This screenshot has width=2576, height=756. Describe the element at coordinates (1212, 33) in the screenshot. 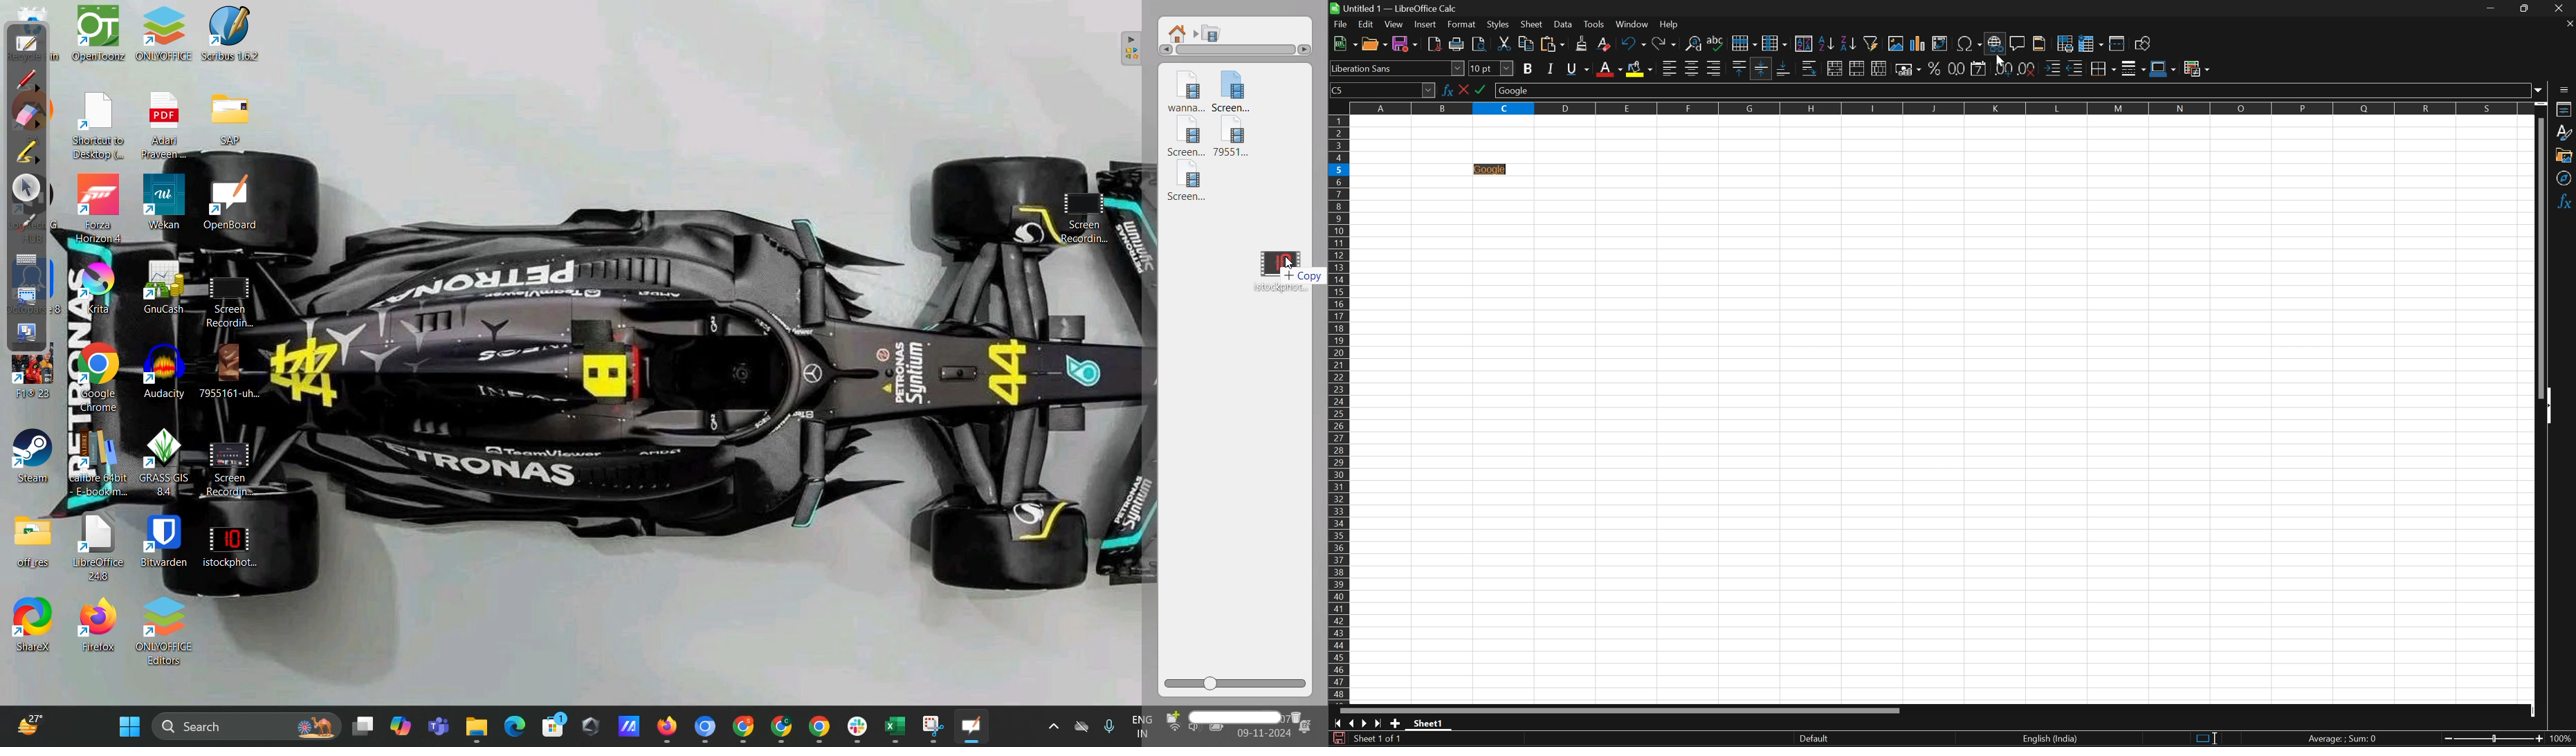

I see `movies` at that location.